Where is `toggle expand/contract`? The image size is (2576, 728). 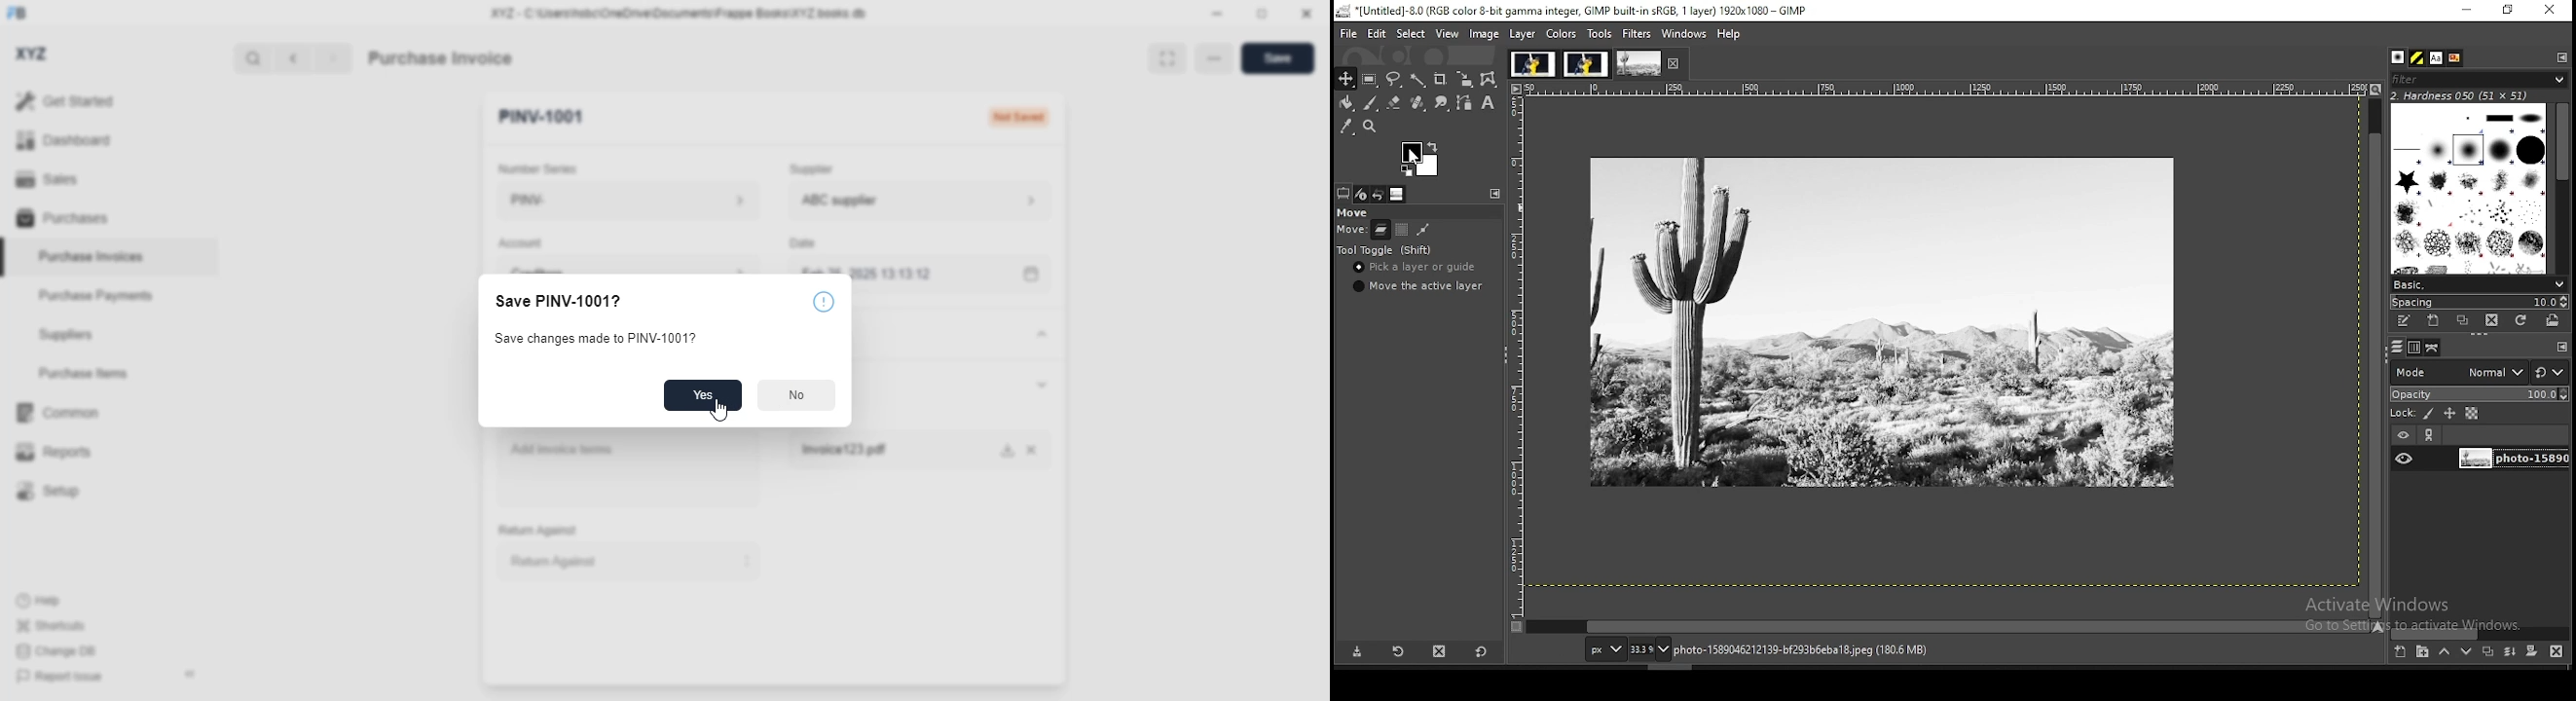 toggle expand/contract is located at coordinates (1040, 335).